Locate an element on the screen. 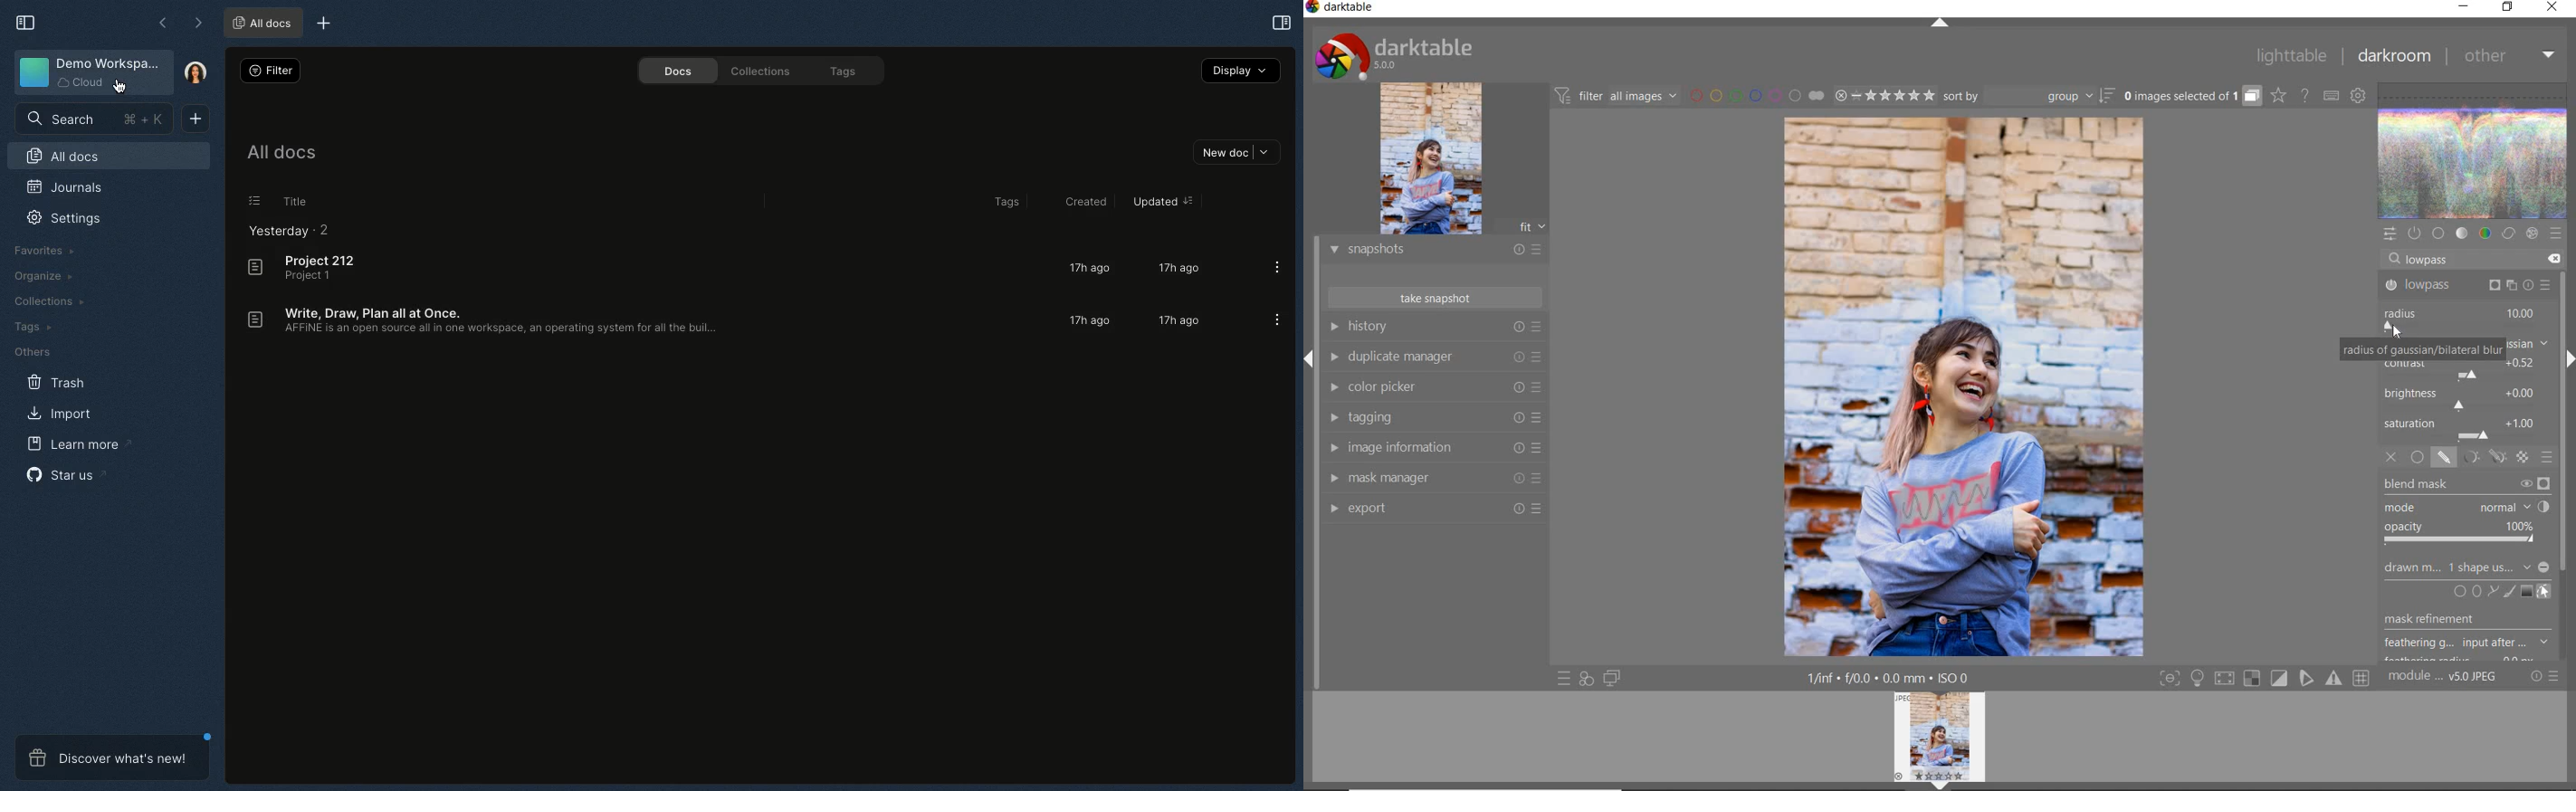  add circle, ellipse, or path is located at coordinates (2476, 592).